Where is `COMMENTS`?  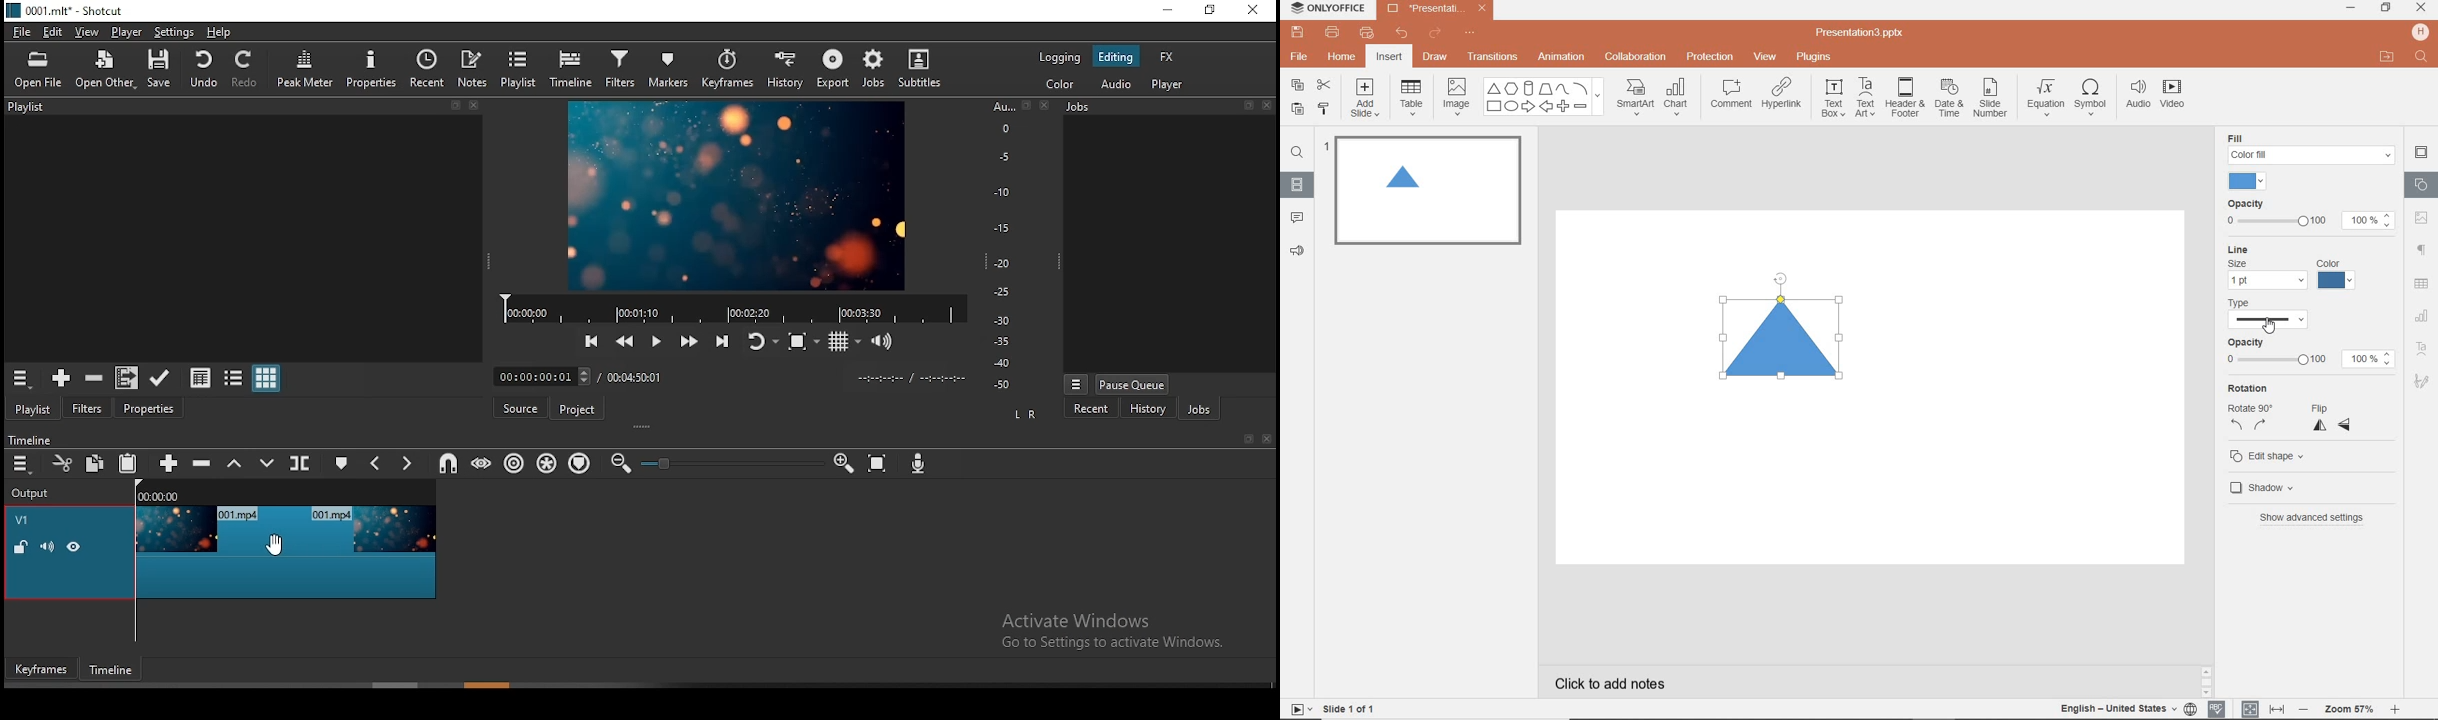
COMMENTS is located at coordinates (1297, 217).